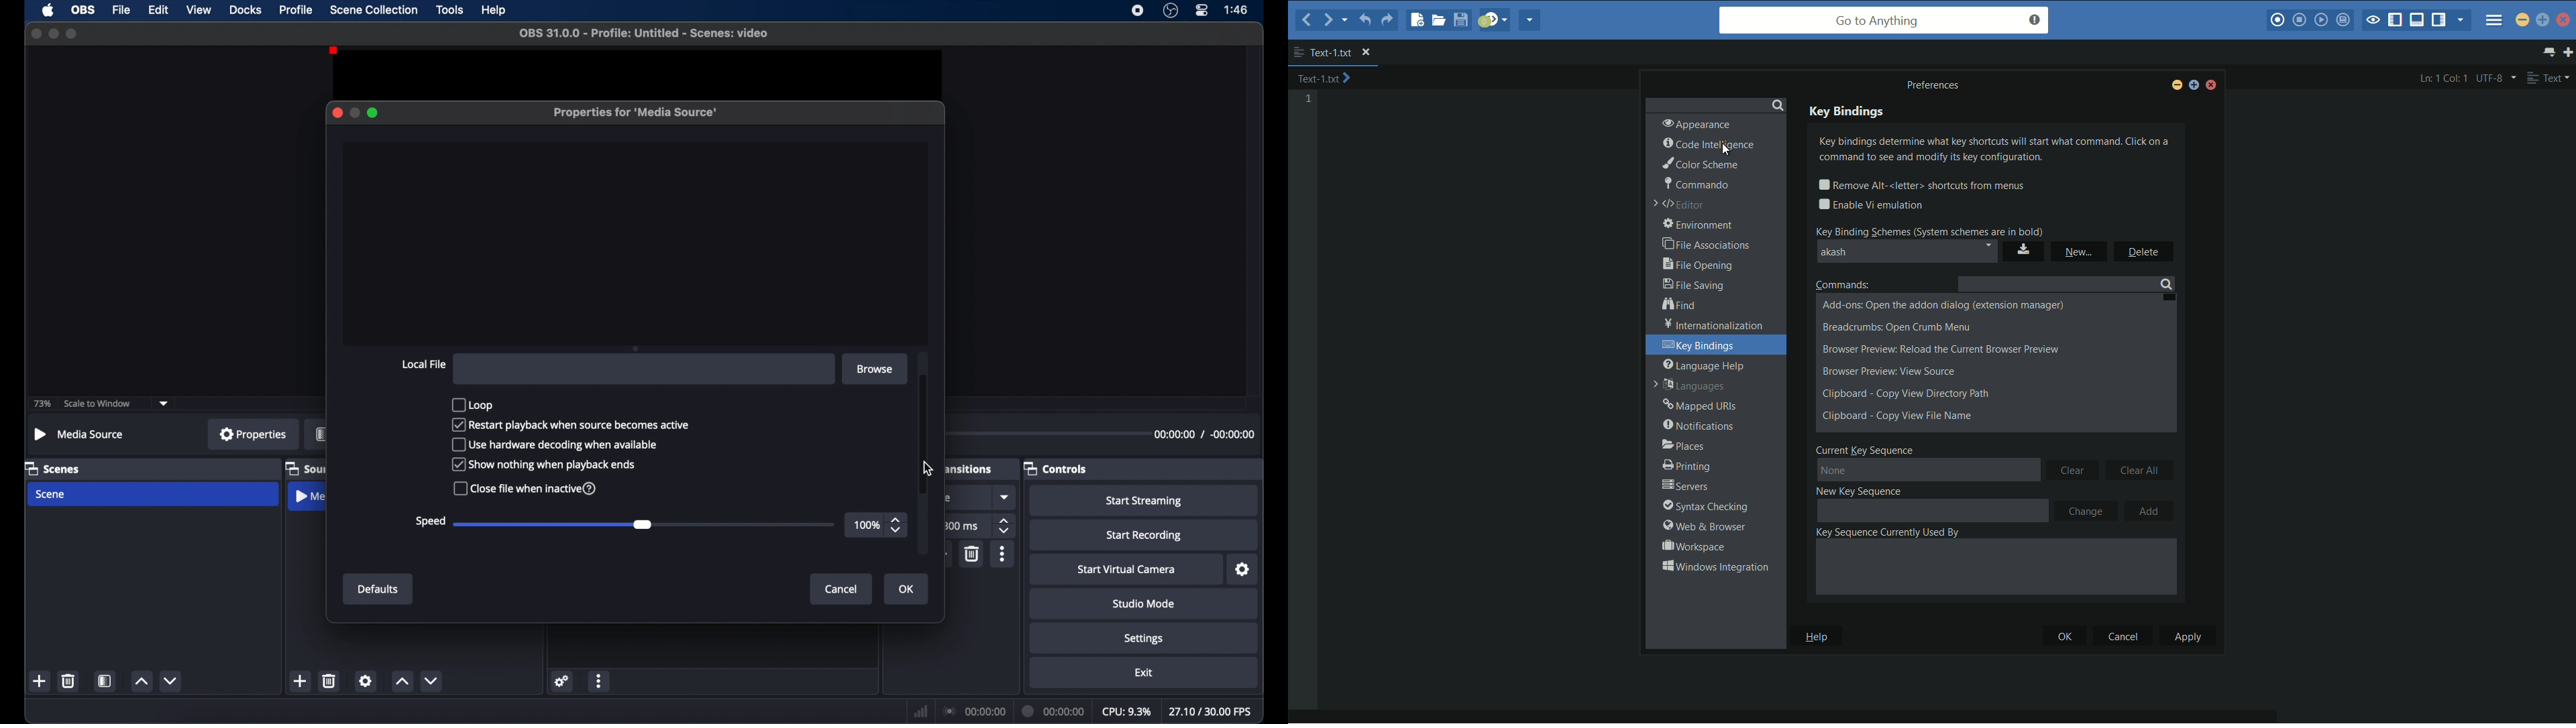  Describe the element at coordinates (50, 10) in the screenshot. I see `apple icon` at that location.